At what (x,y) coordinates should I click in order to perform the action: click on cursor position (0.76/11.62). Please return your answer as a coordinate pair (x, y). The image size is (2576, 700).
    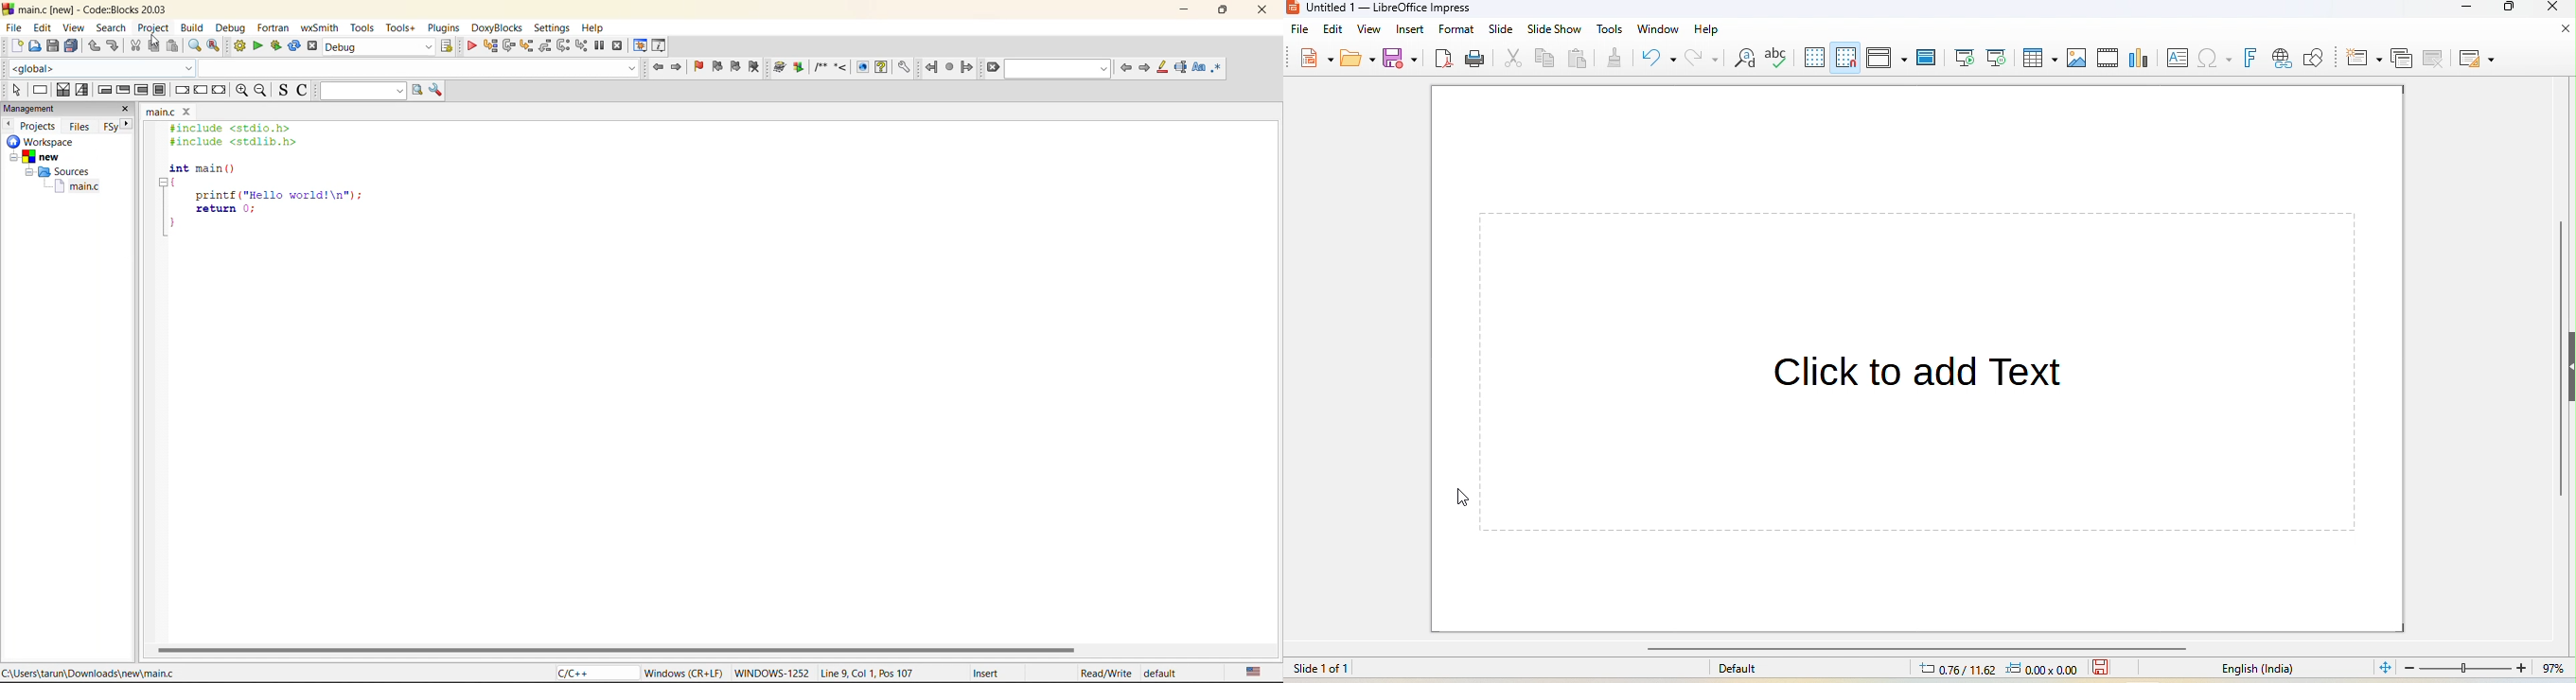
    Looking at the image, I should click on (1948, 671).